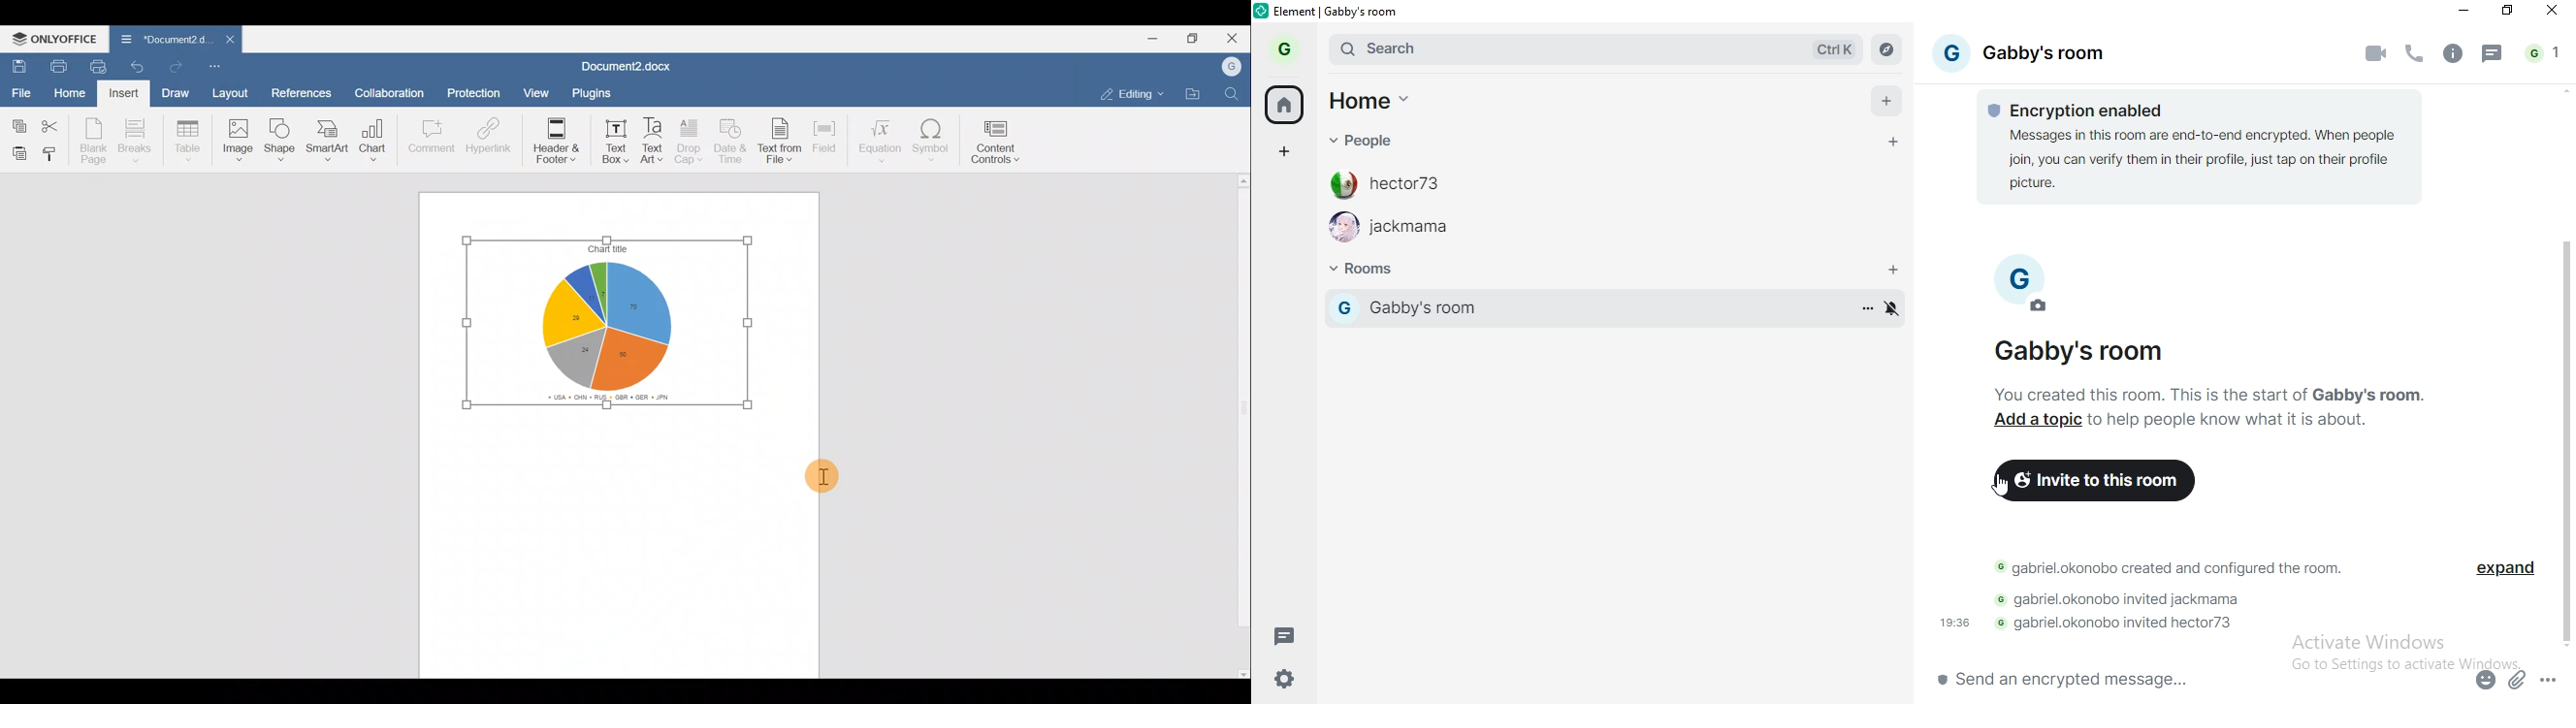 The height and width of the screenshot is (728, 2576). I want to click on Text box, so click(614, 138).